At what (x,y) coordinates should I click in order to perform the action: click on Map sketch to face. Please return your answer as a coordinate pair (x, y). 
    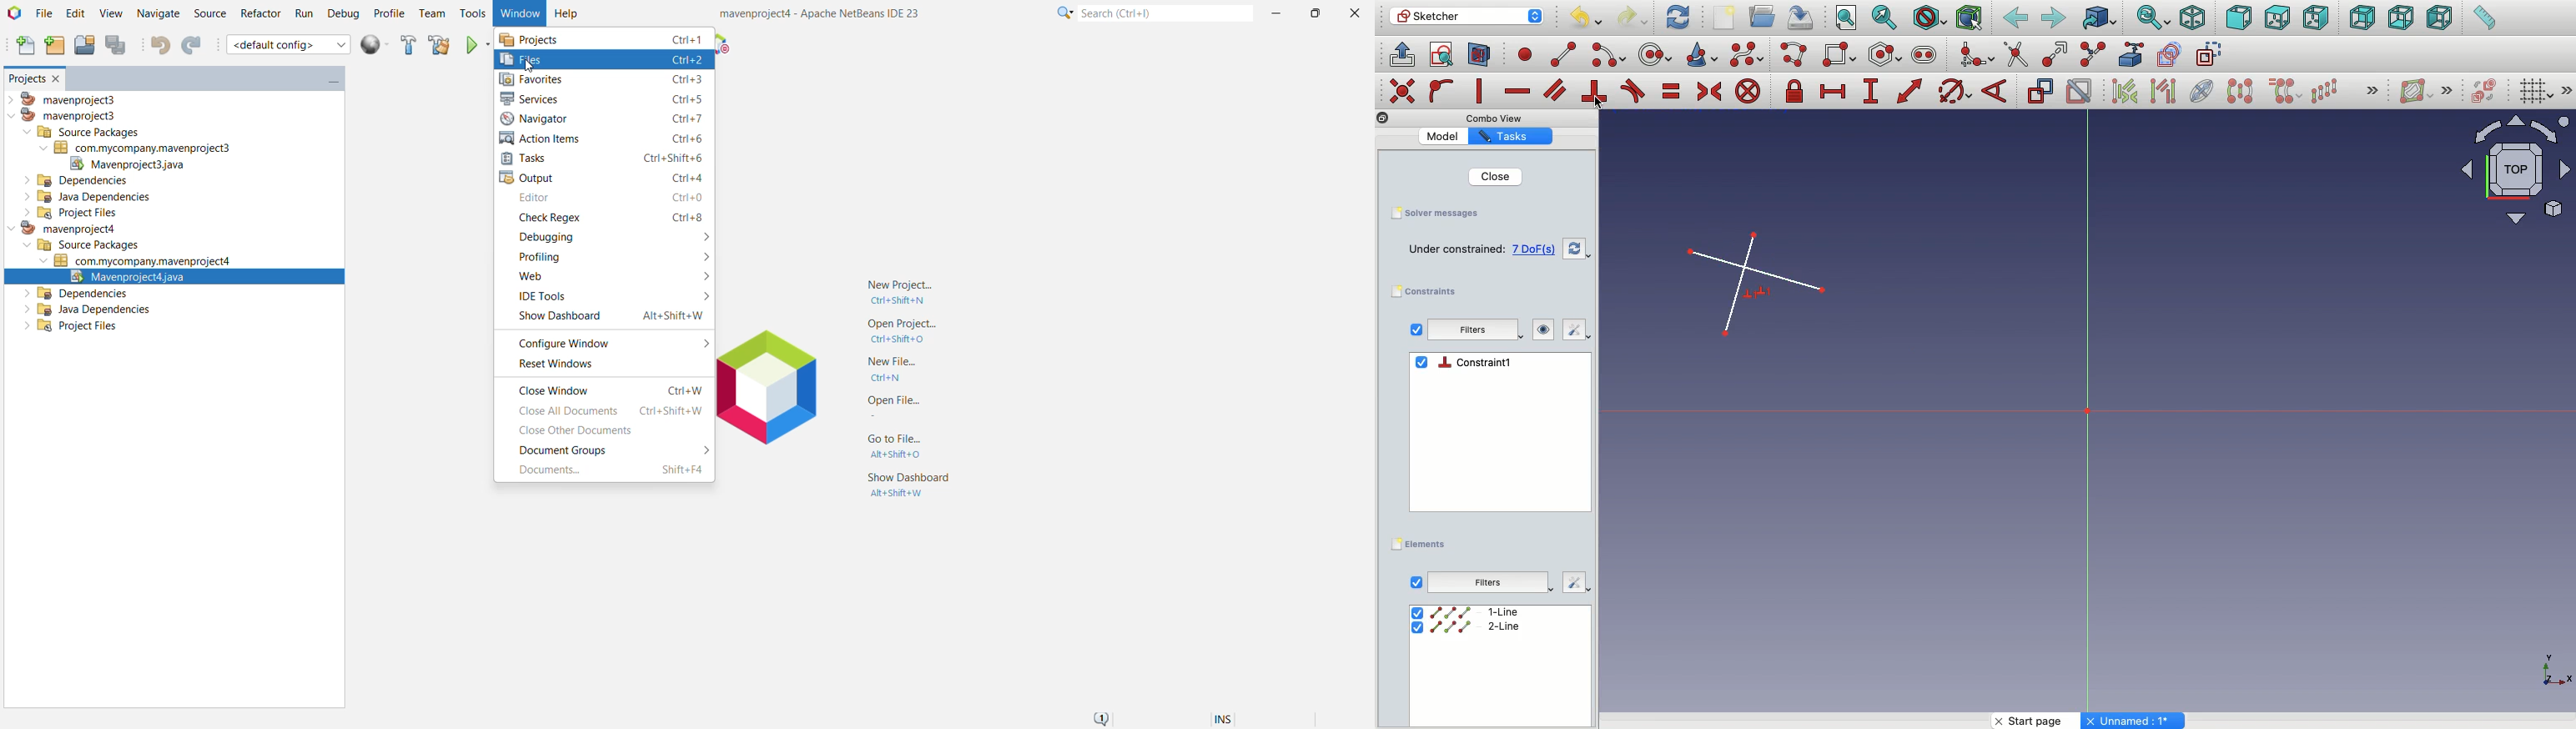
    Looking at the image, I should click on (1480, 55).